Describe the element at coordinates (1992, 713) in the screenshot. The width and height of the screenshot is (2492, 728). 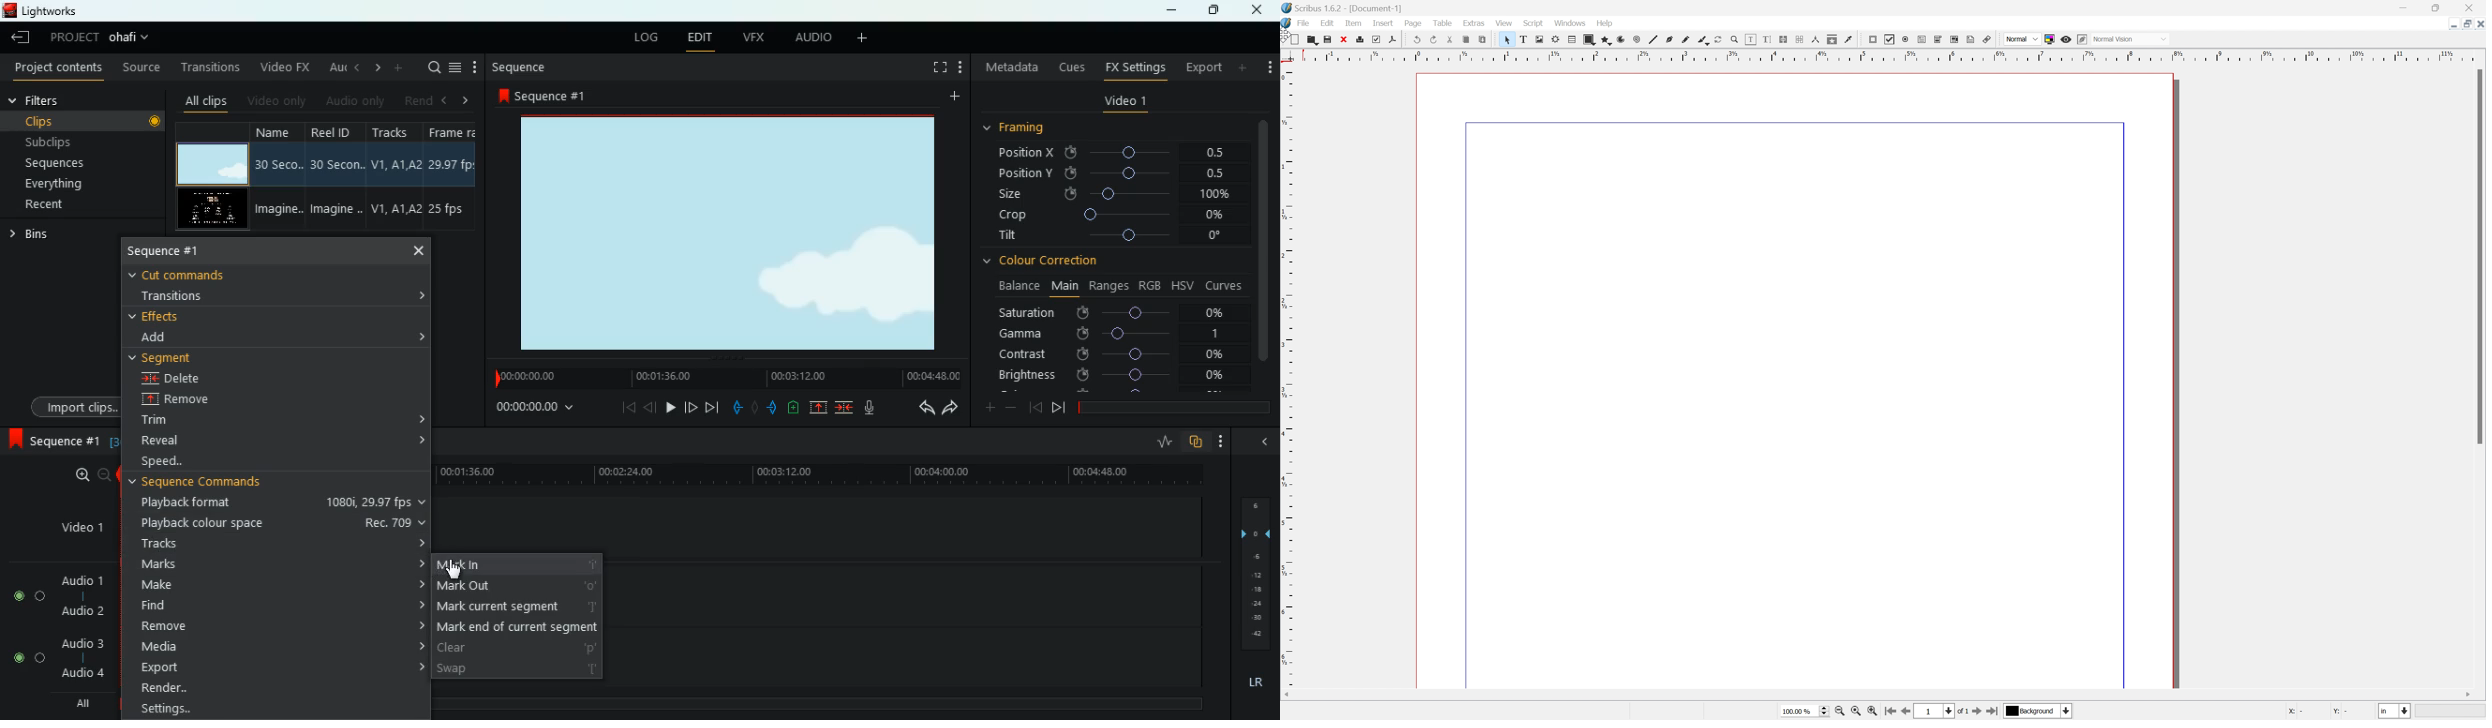
I see `go to last page` at that location.